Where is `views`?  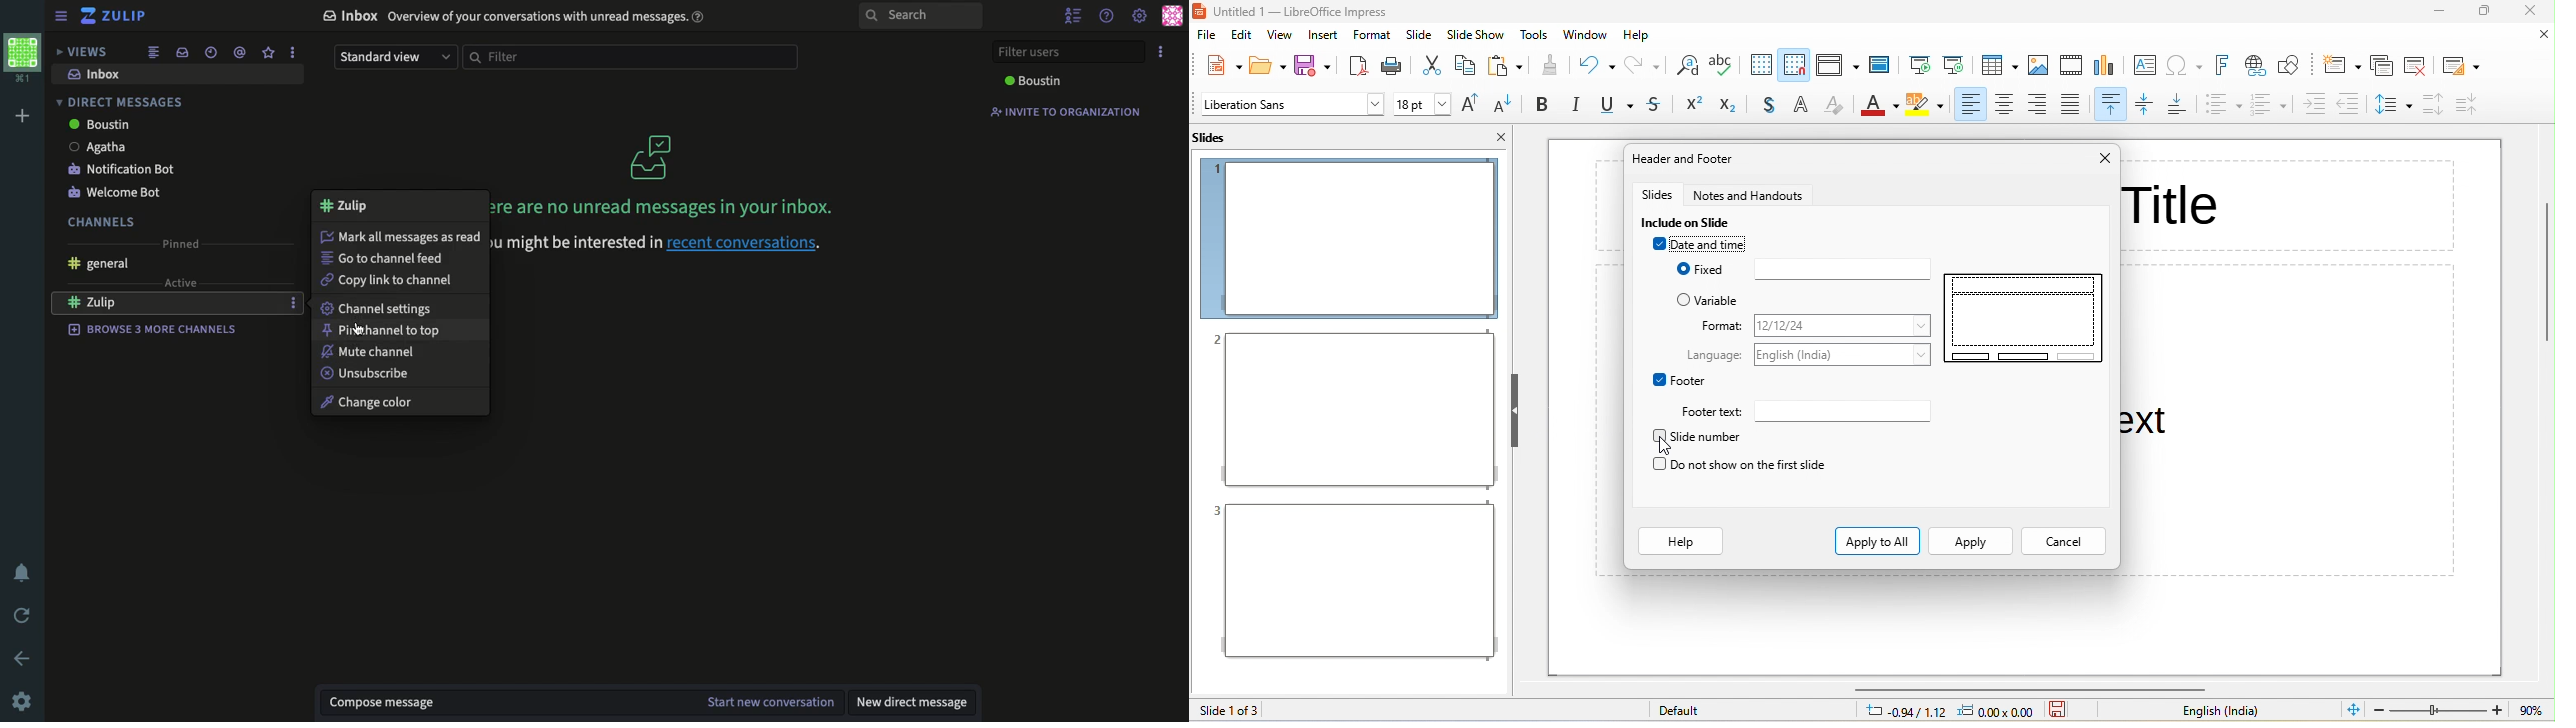
views is located at coordinates (82, 52).